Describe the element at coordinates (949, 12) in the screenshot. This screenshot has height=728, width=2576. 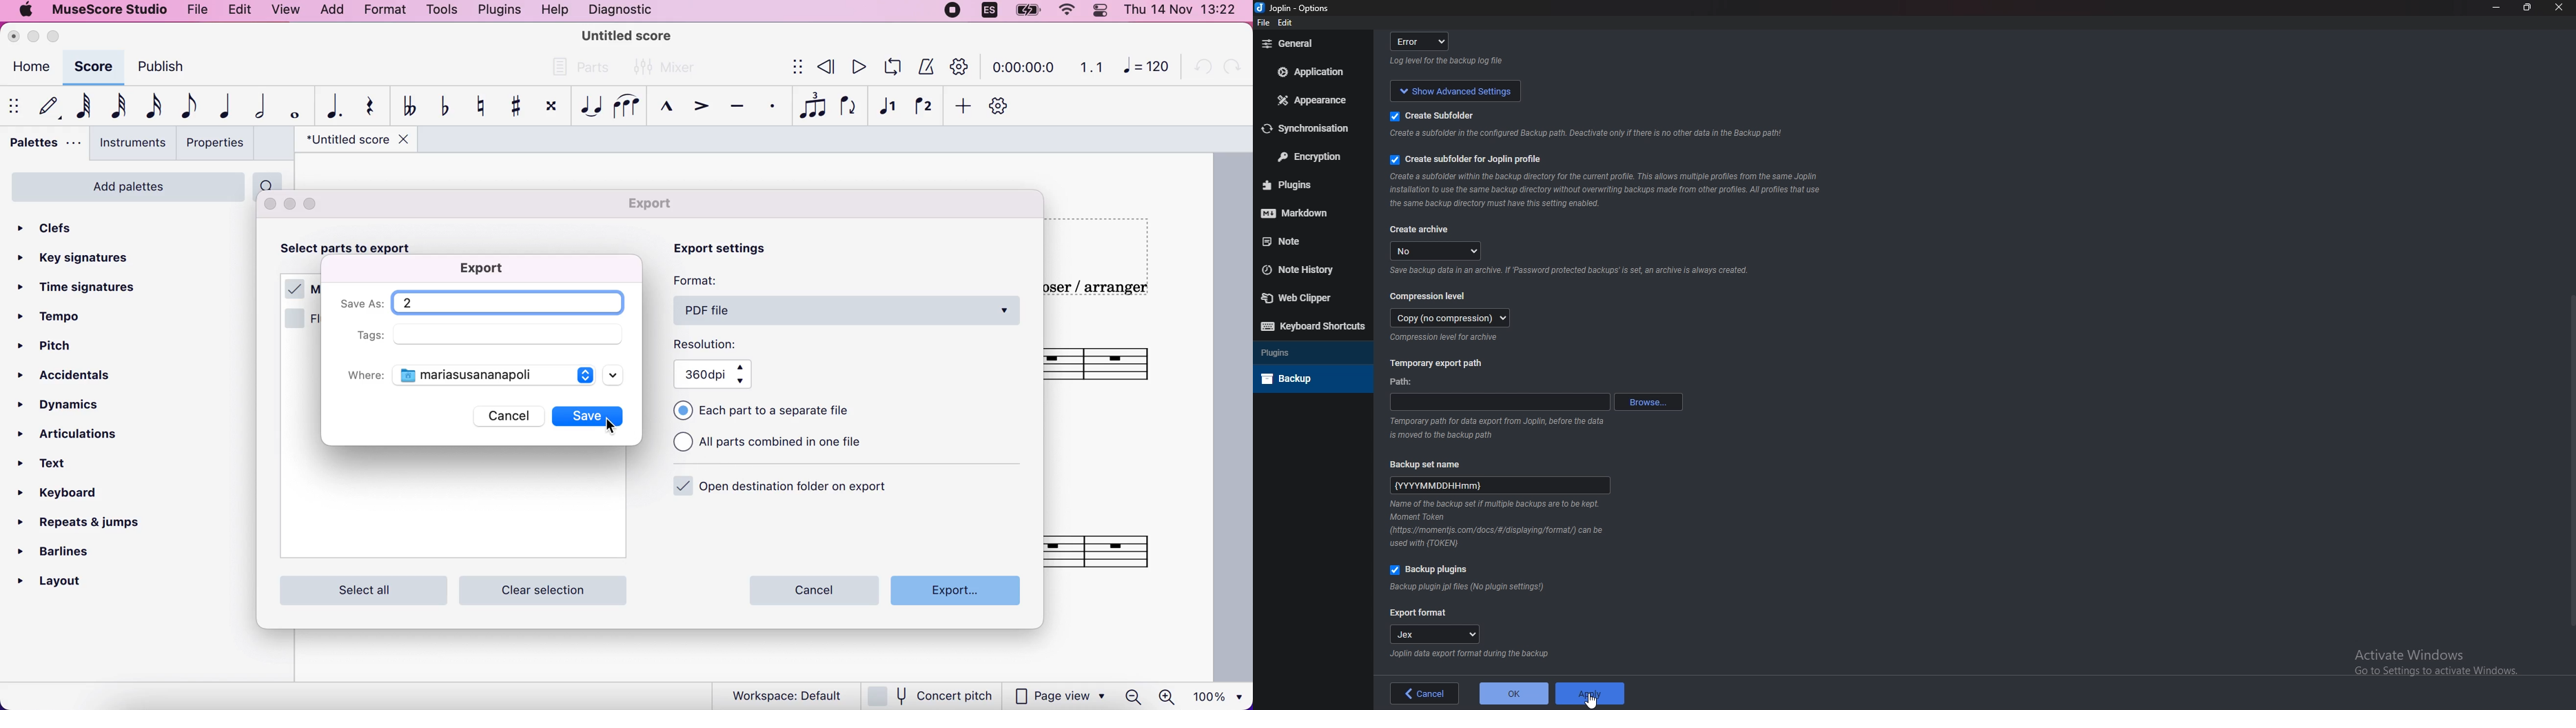
I see `recording stopped` at that location.